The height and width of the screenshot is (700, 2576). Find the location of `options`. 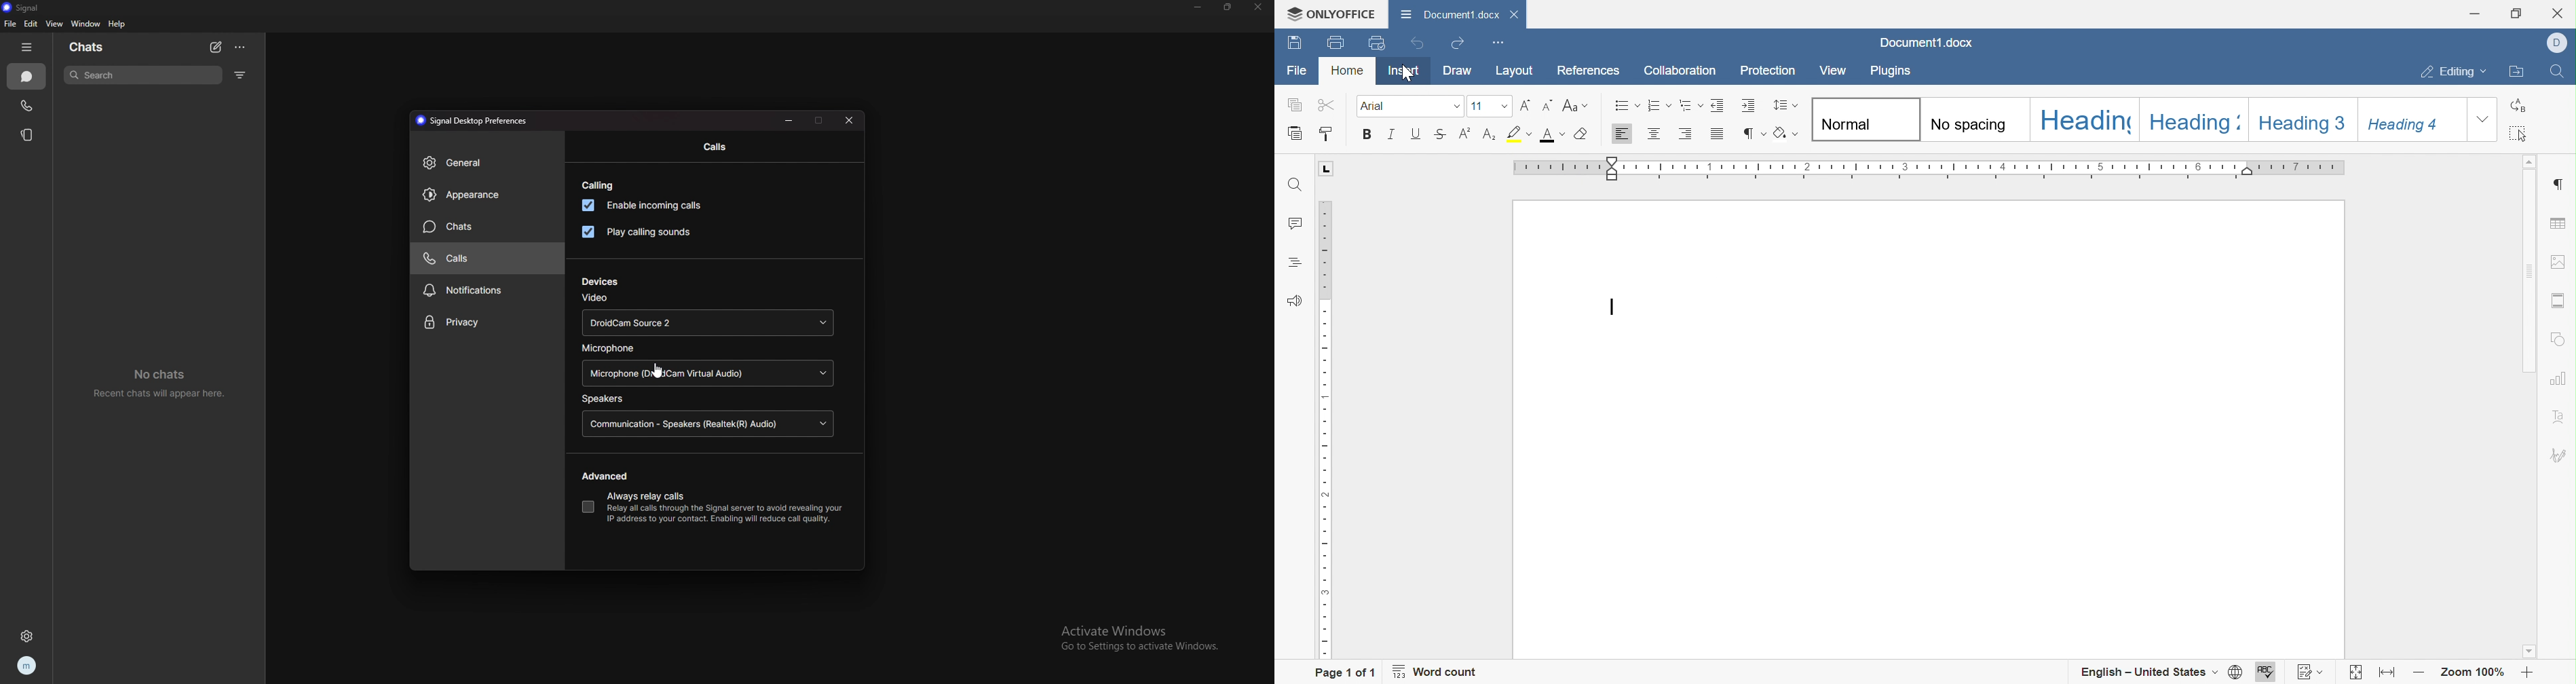

options is located at coordinates (241, 48).